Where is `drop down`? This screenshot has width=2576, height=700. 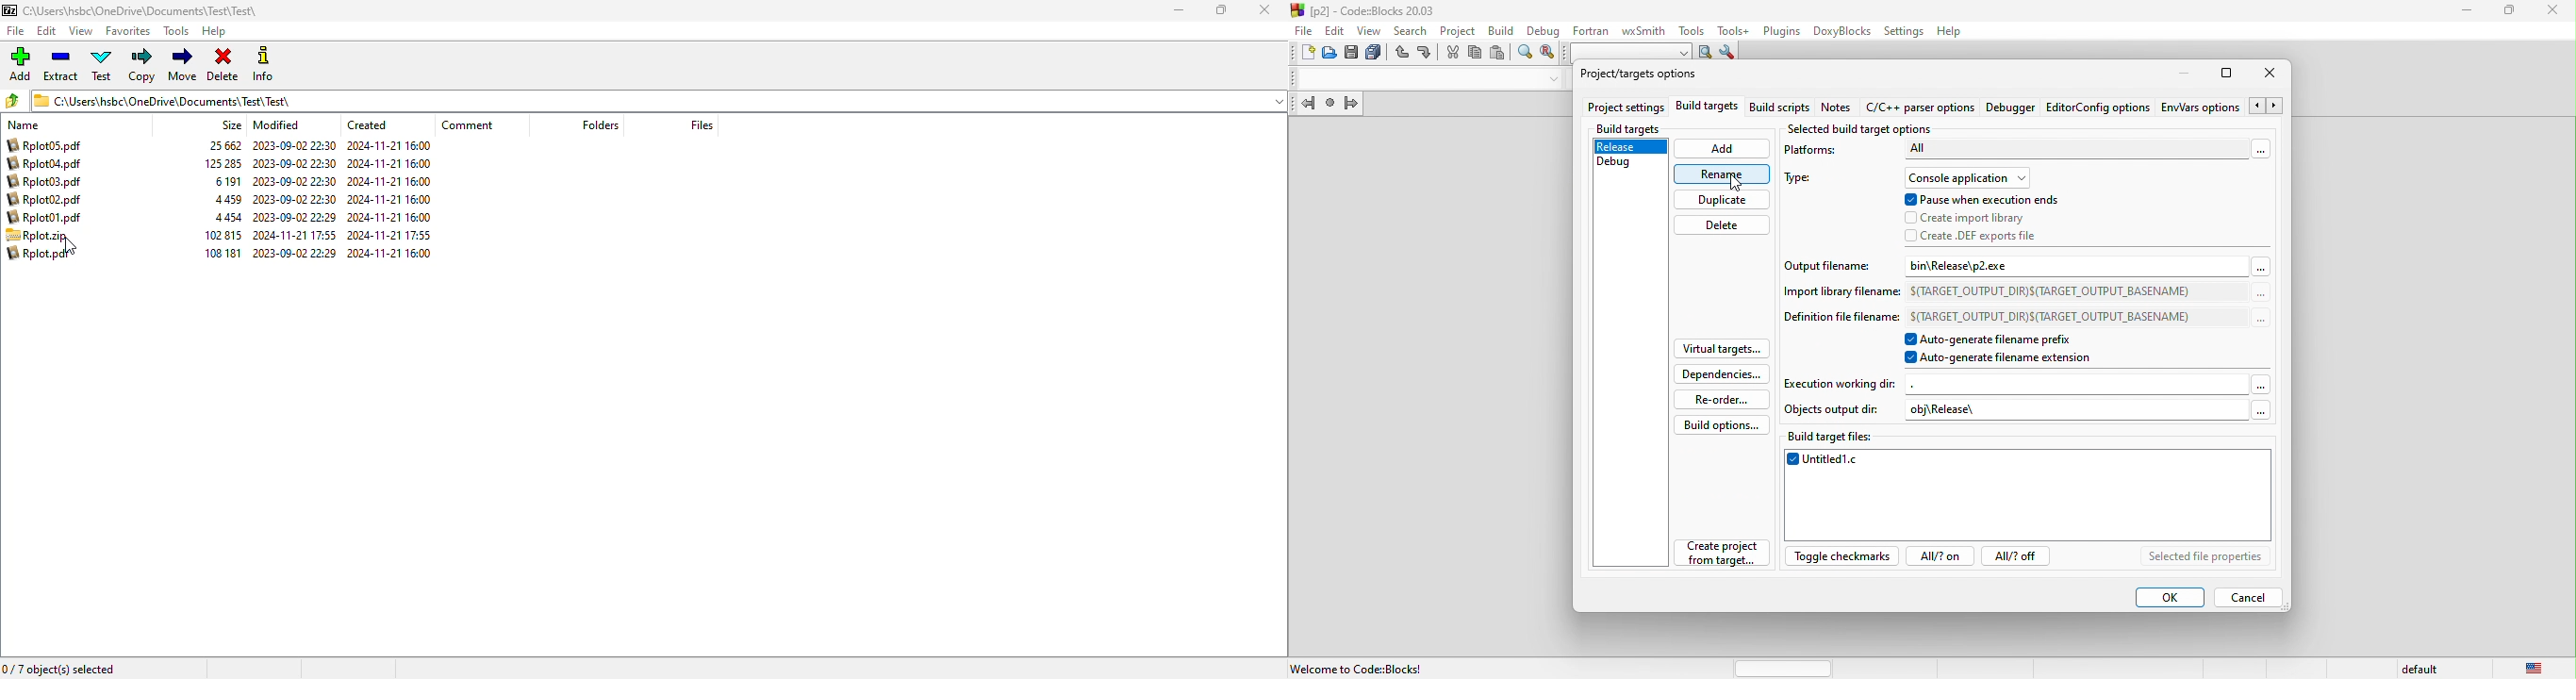 drop down is located at coordinates (1550, 79).